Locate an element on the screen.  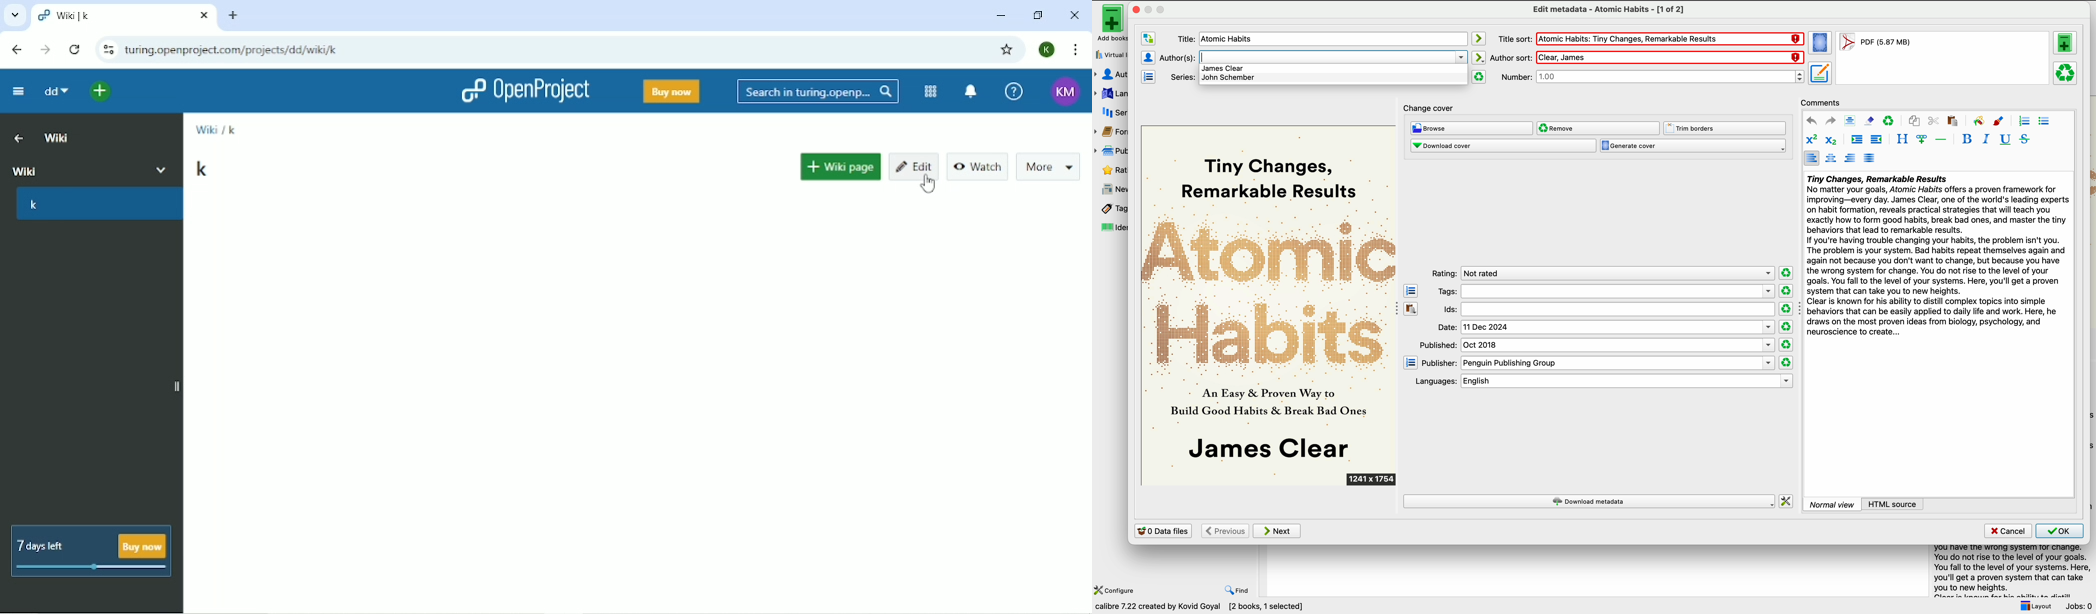
format book is located at coordinates (1875, 44).